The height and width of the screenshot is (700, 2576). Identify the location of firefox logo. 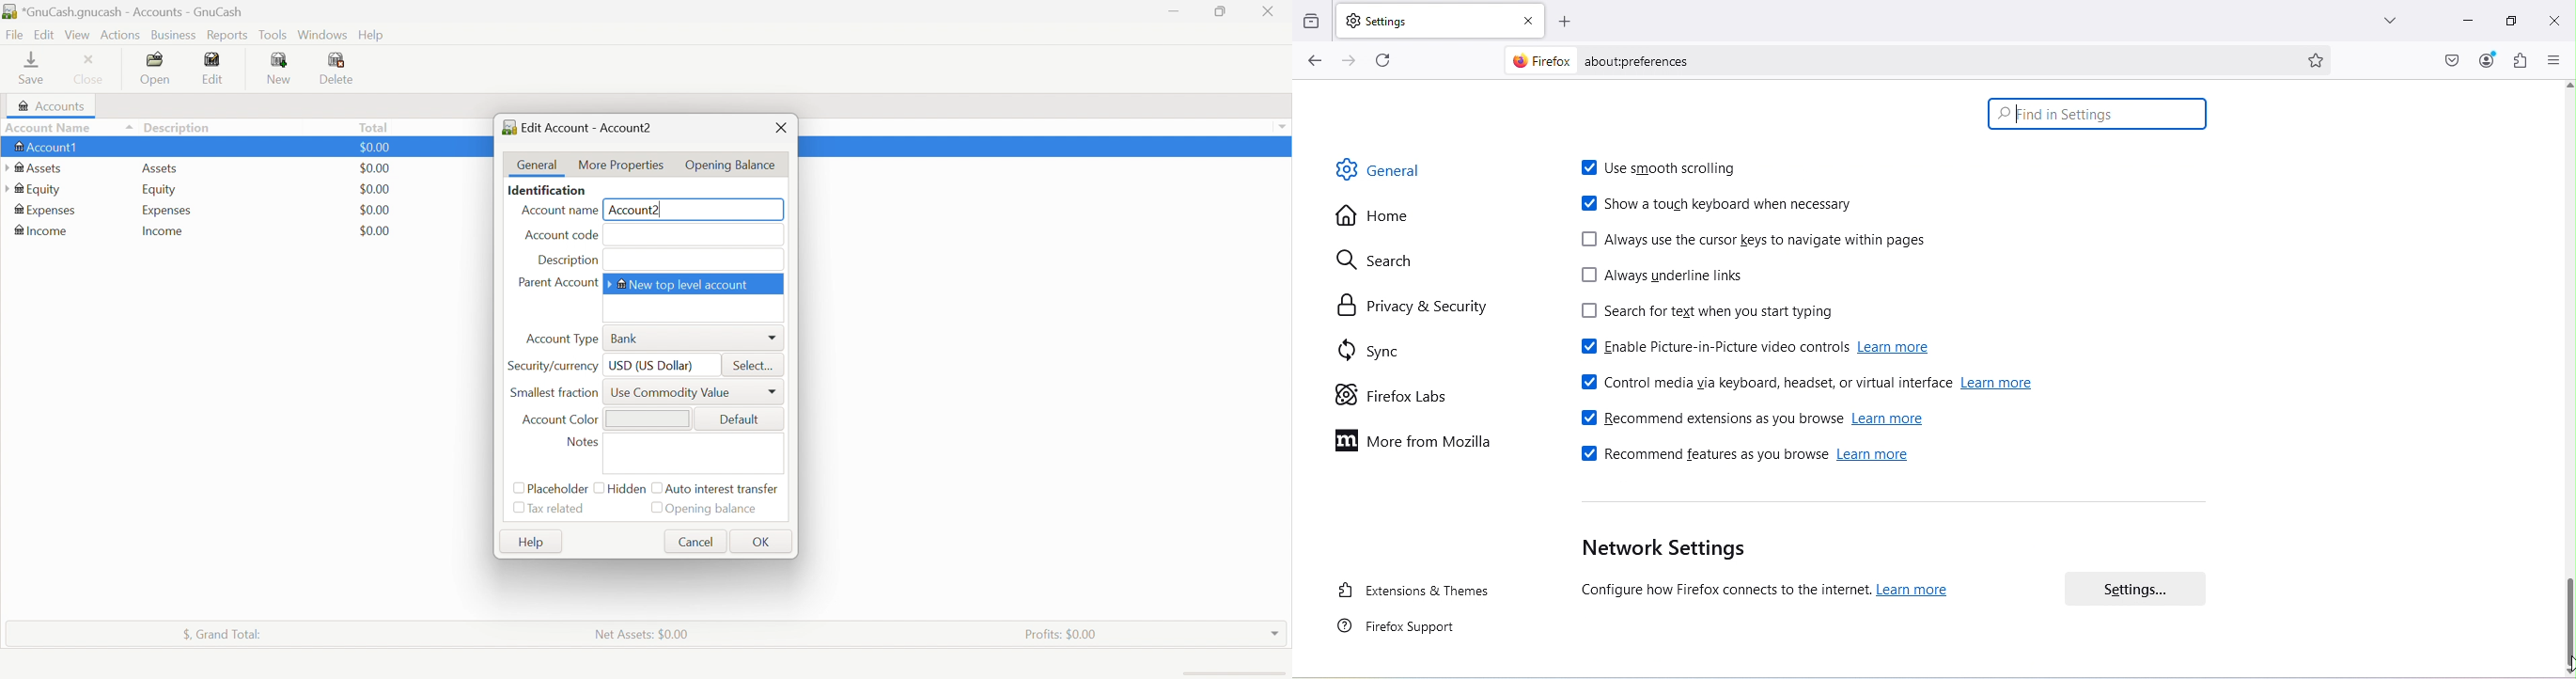
(1541, 60).